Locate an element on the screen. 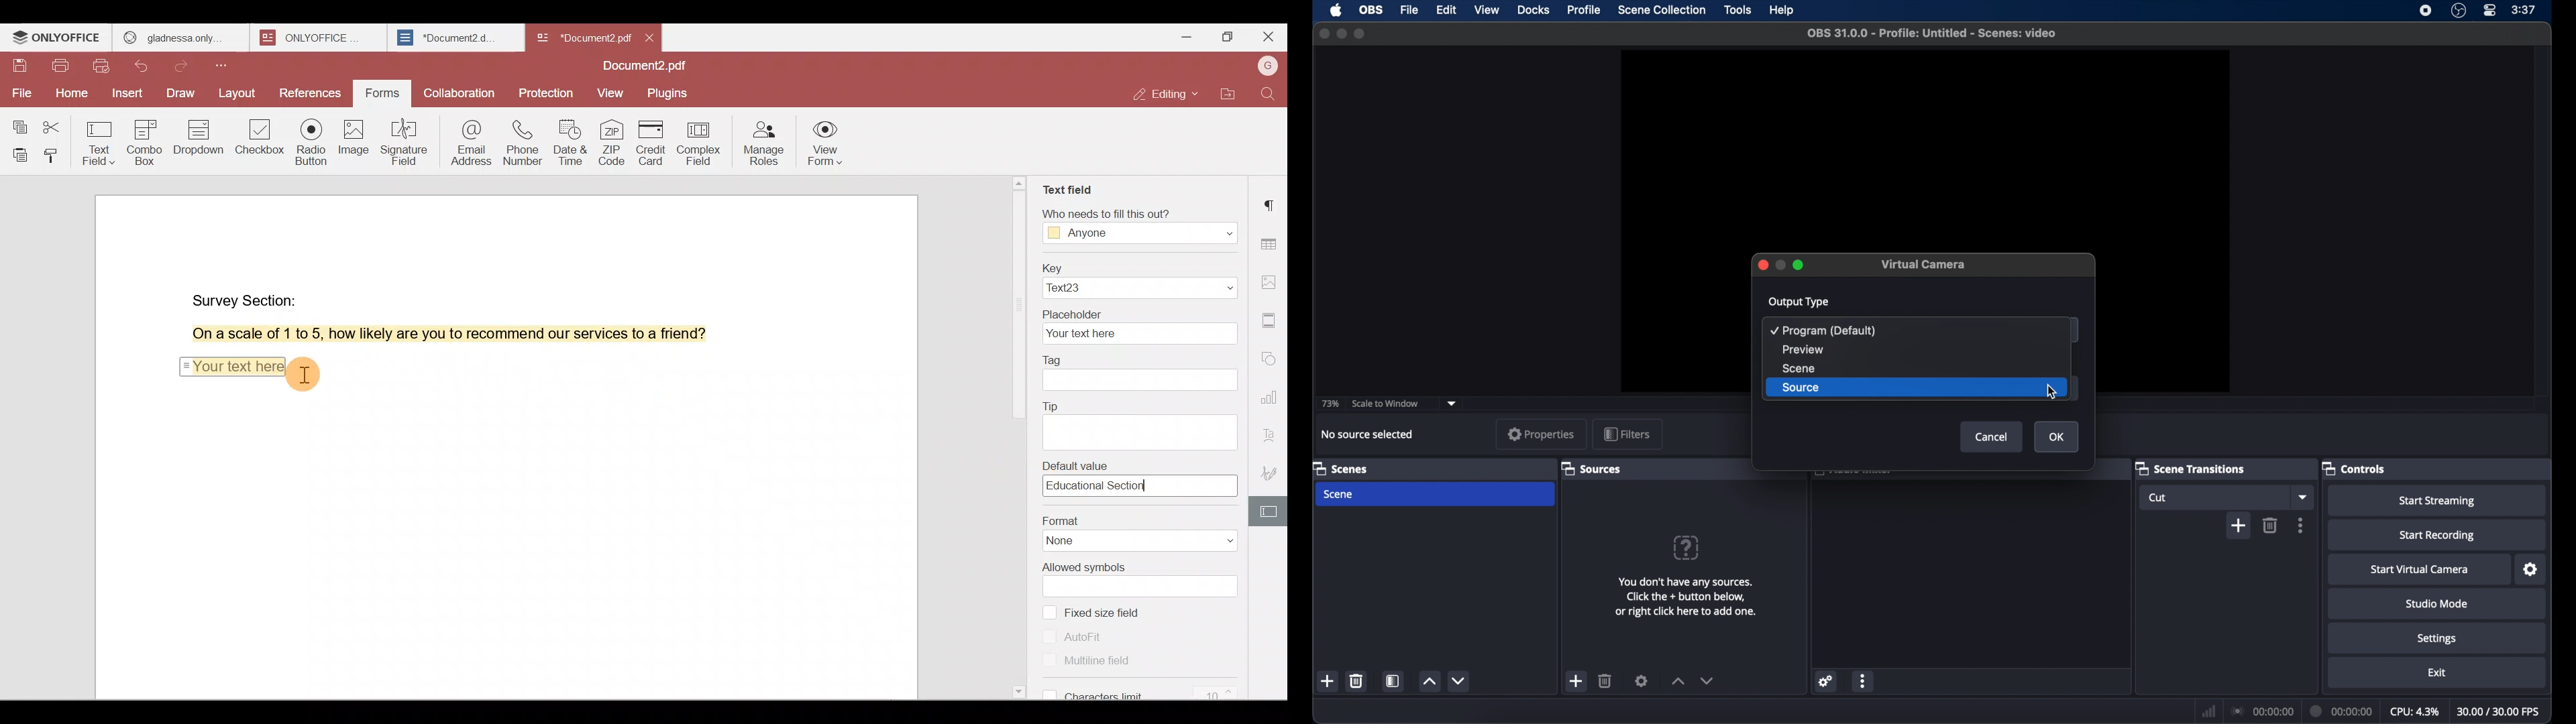 This screenshot has width=2576, height=728. dropdown is located at coordinates (2302, 497).